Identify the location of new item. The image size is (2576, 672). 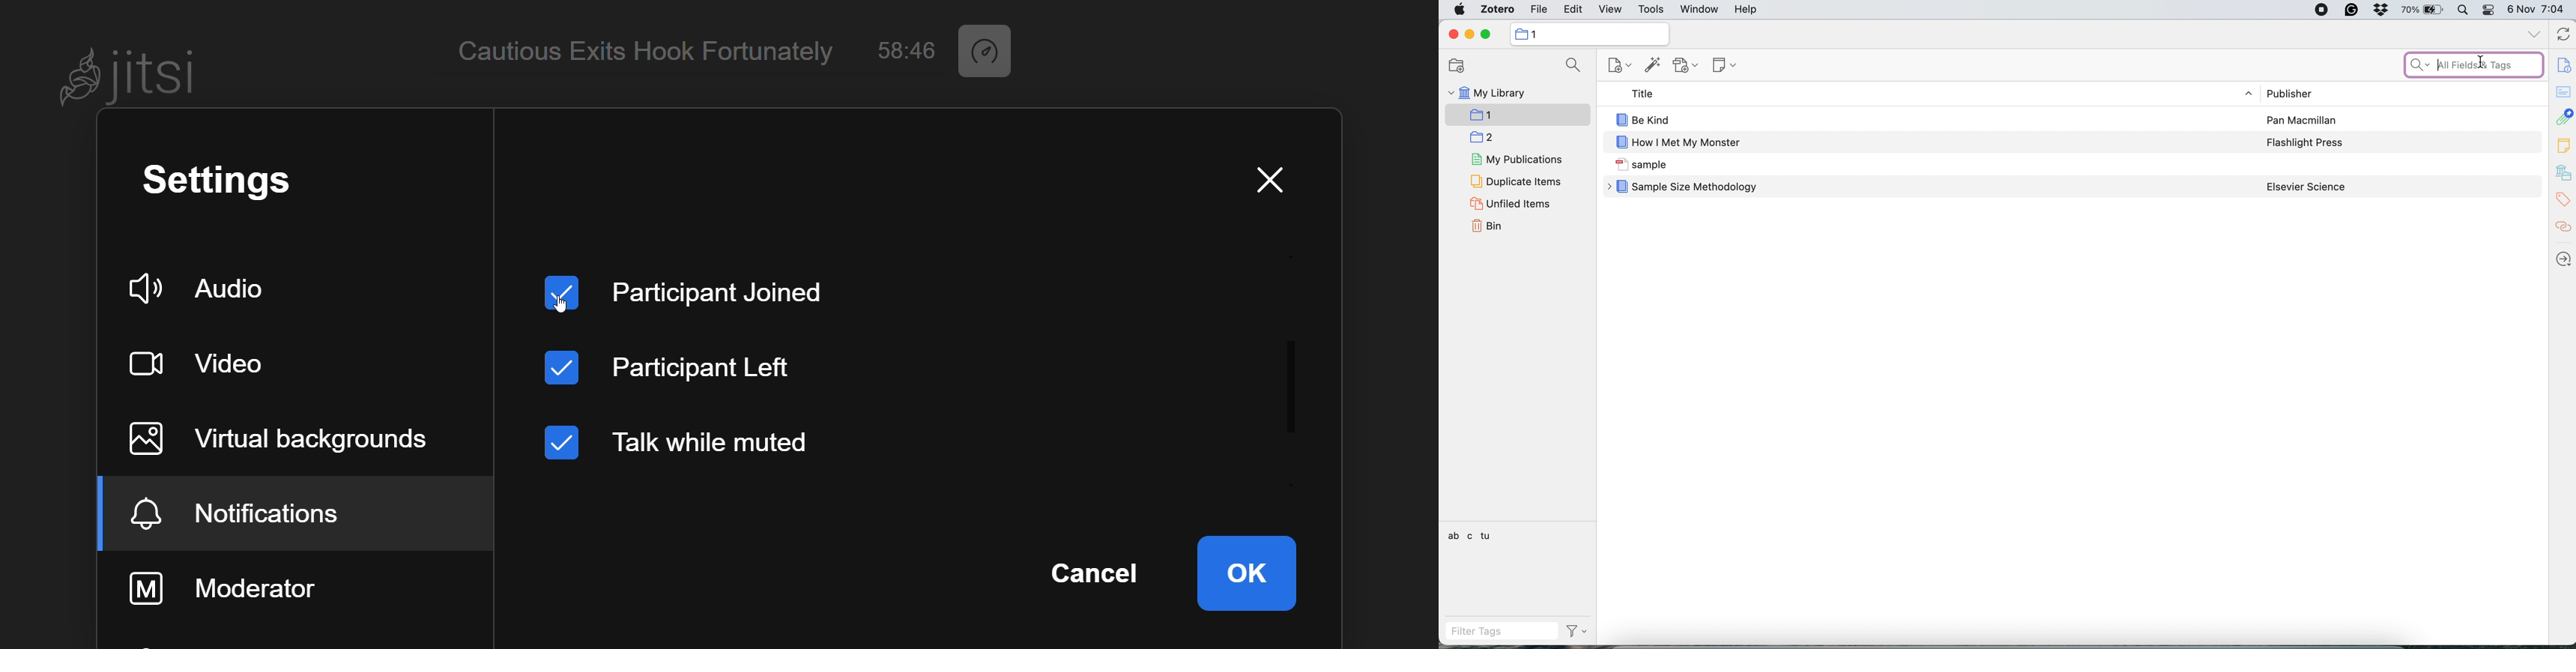
(1620, 66).